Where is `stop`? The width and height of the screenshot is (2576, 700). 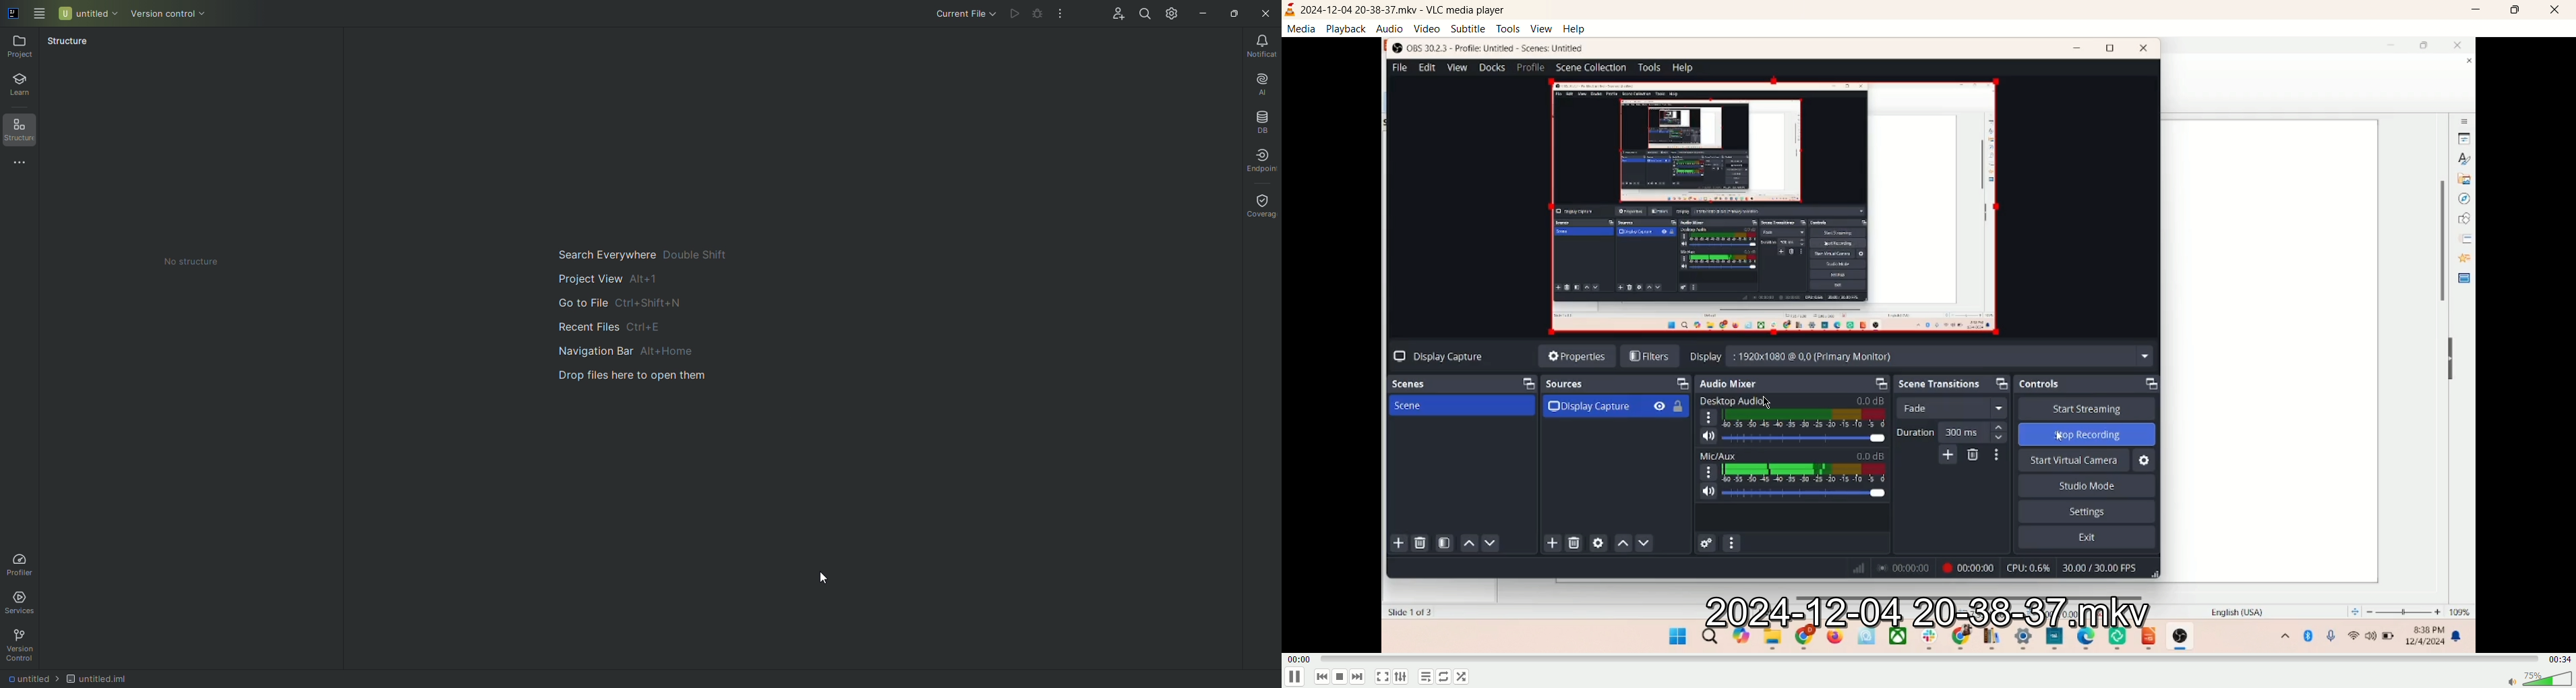
stop is located at coordinates (1340, 677).